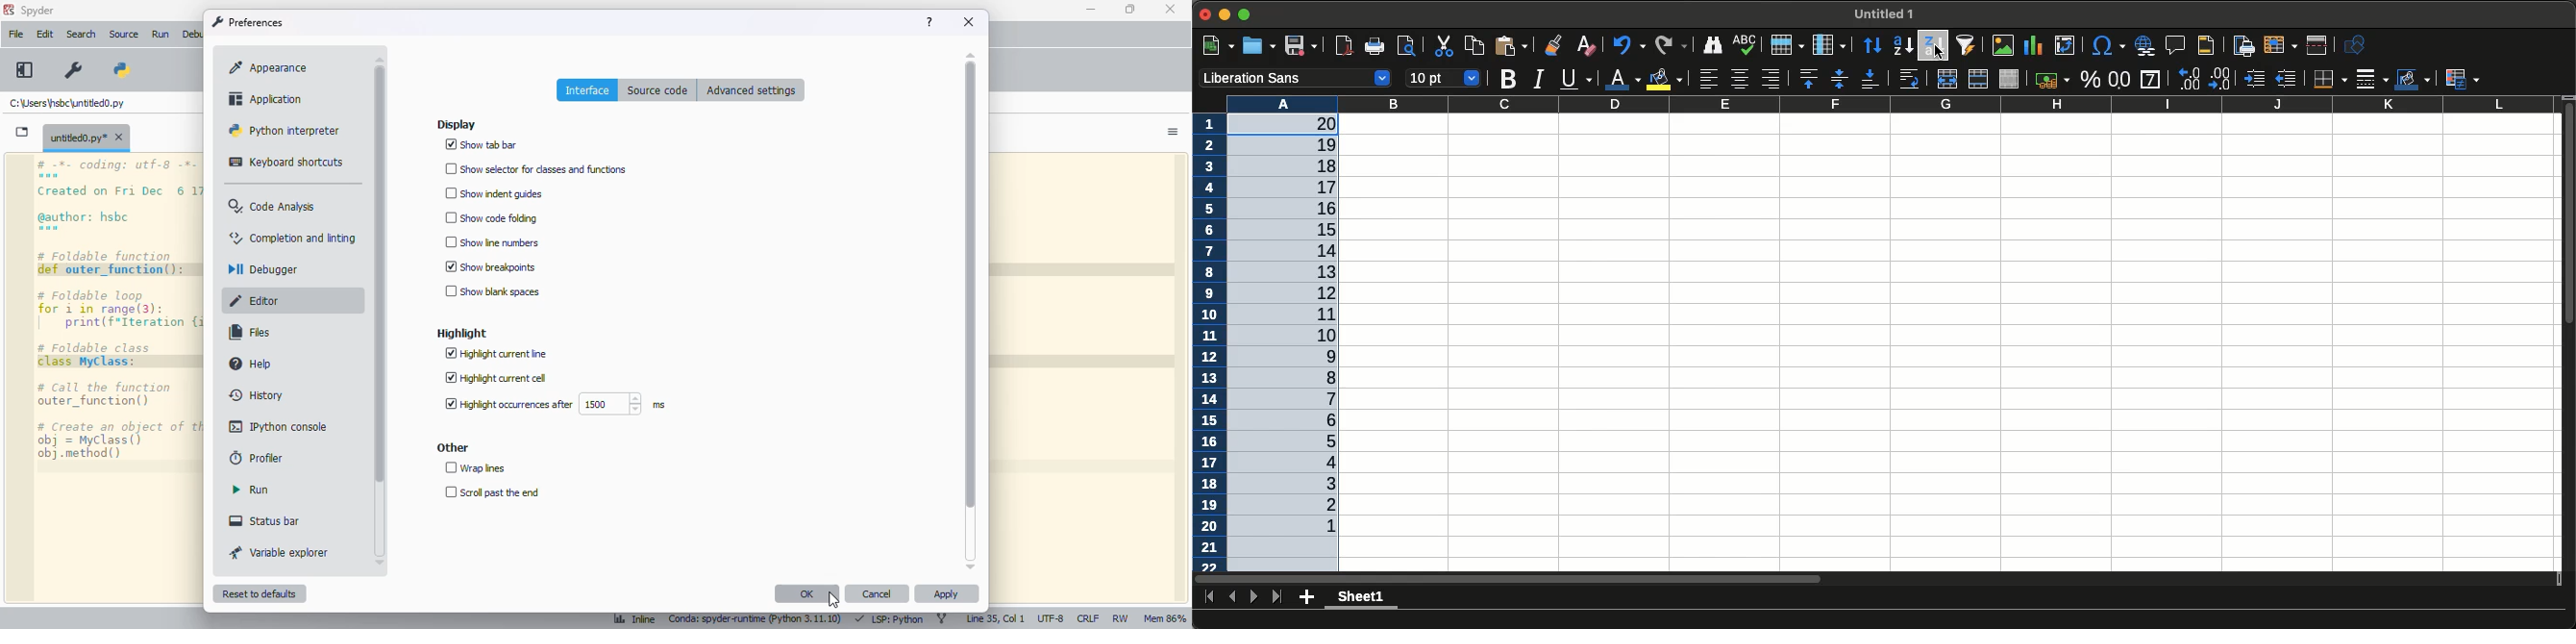 This screenshot has width=2576, height=644. Describe the element at coordinates (1784, 45) in the screenshot. I see `Row` at that location.